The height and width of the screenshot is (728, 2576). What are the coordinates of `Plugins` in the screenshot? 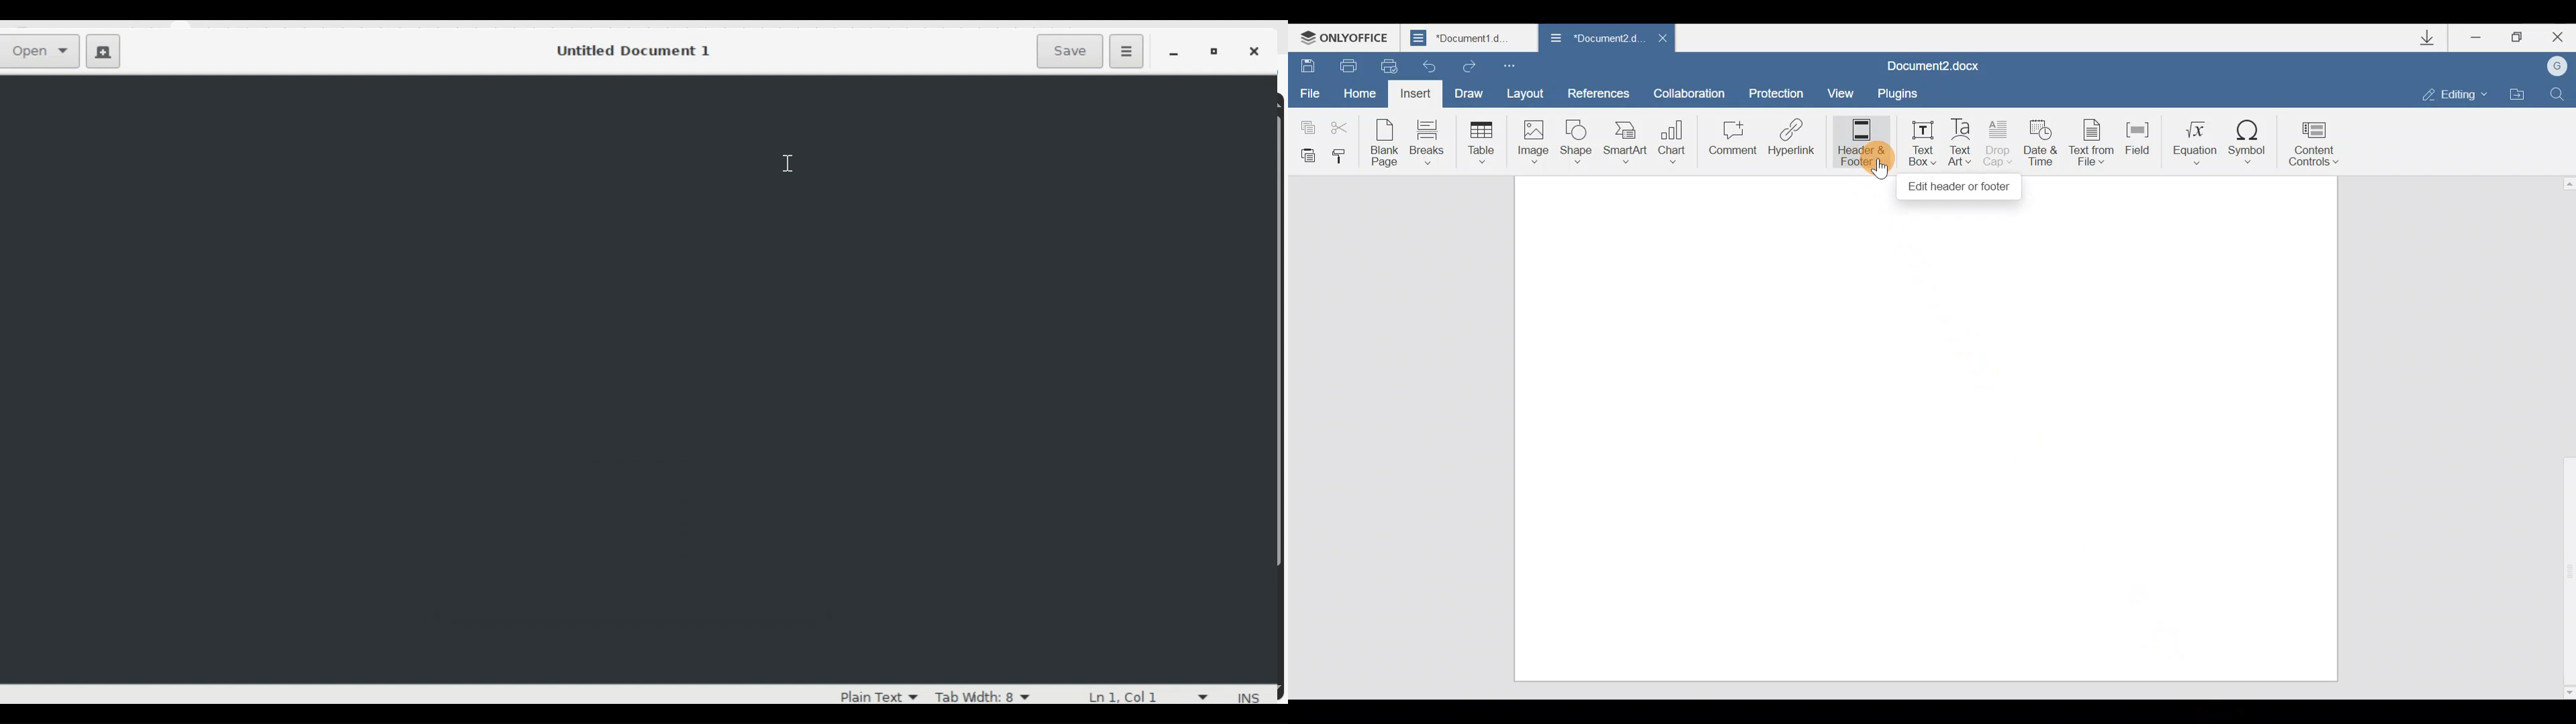 It's located at (1908, 91).